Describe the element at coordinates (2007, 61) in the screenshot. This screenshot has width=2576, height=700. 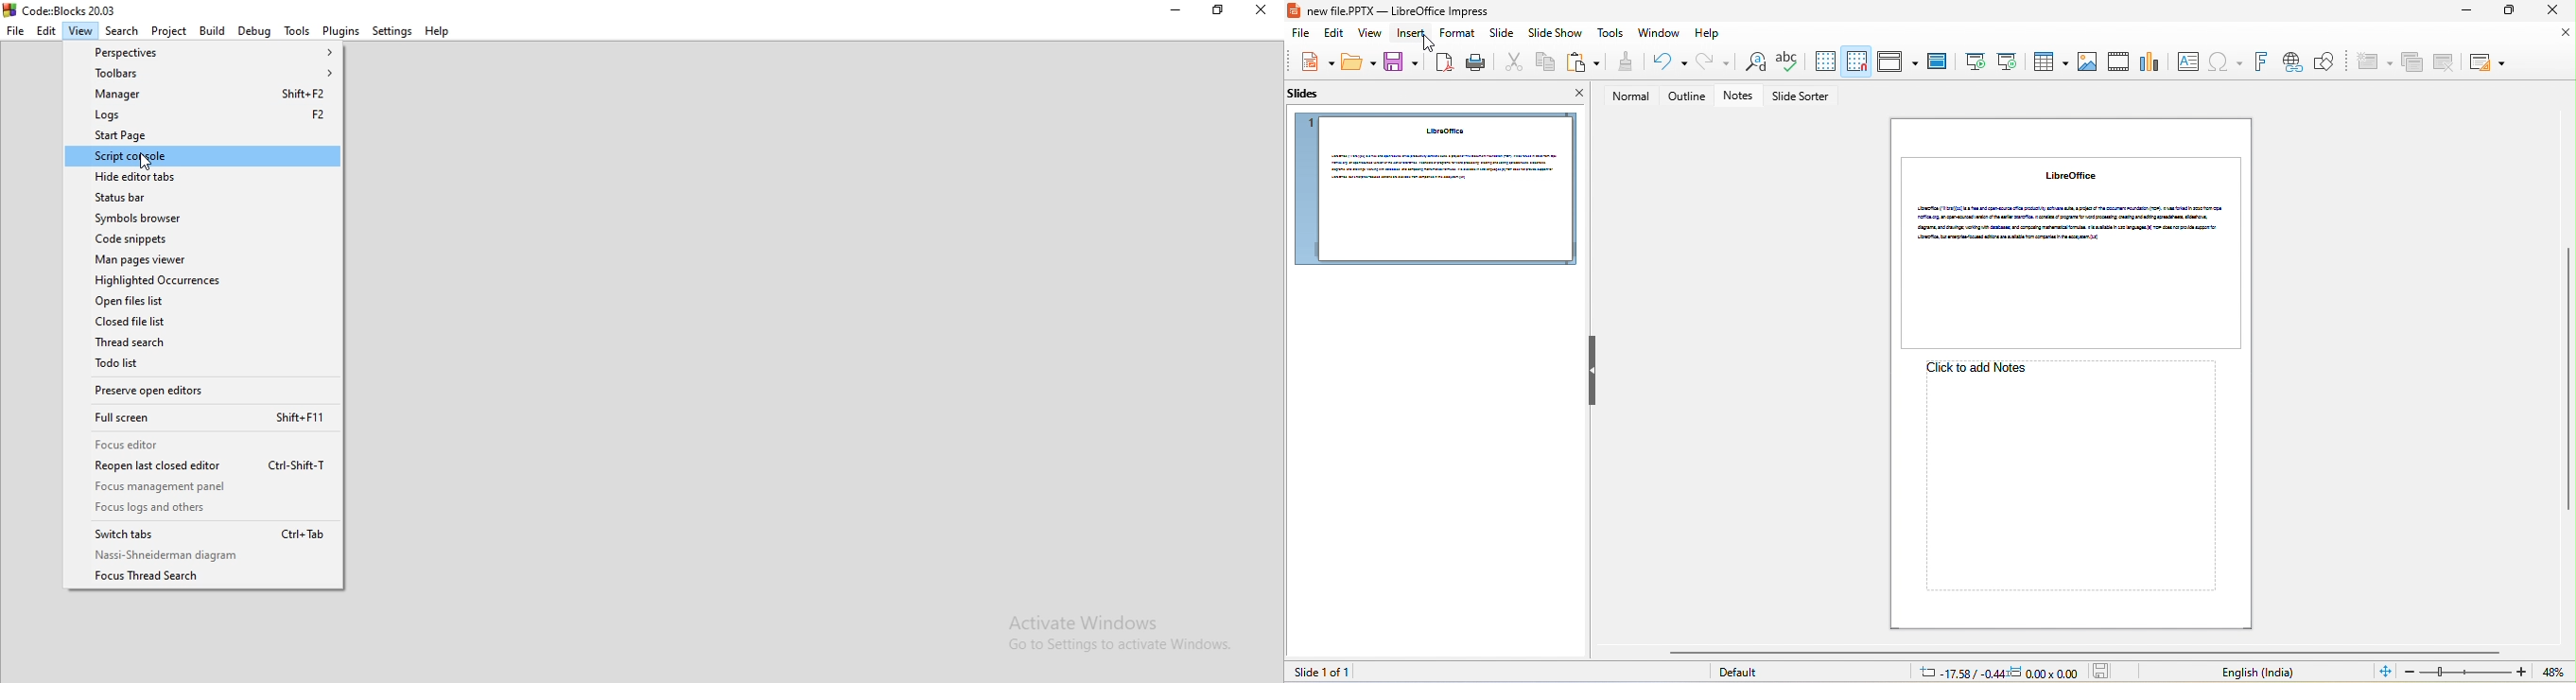
I see `start from current slide` at that location.